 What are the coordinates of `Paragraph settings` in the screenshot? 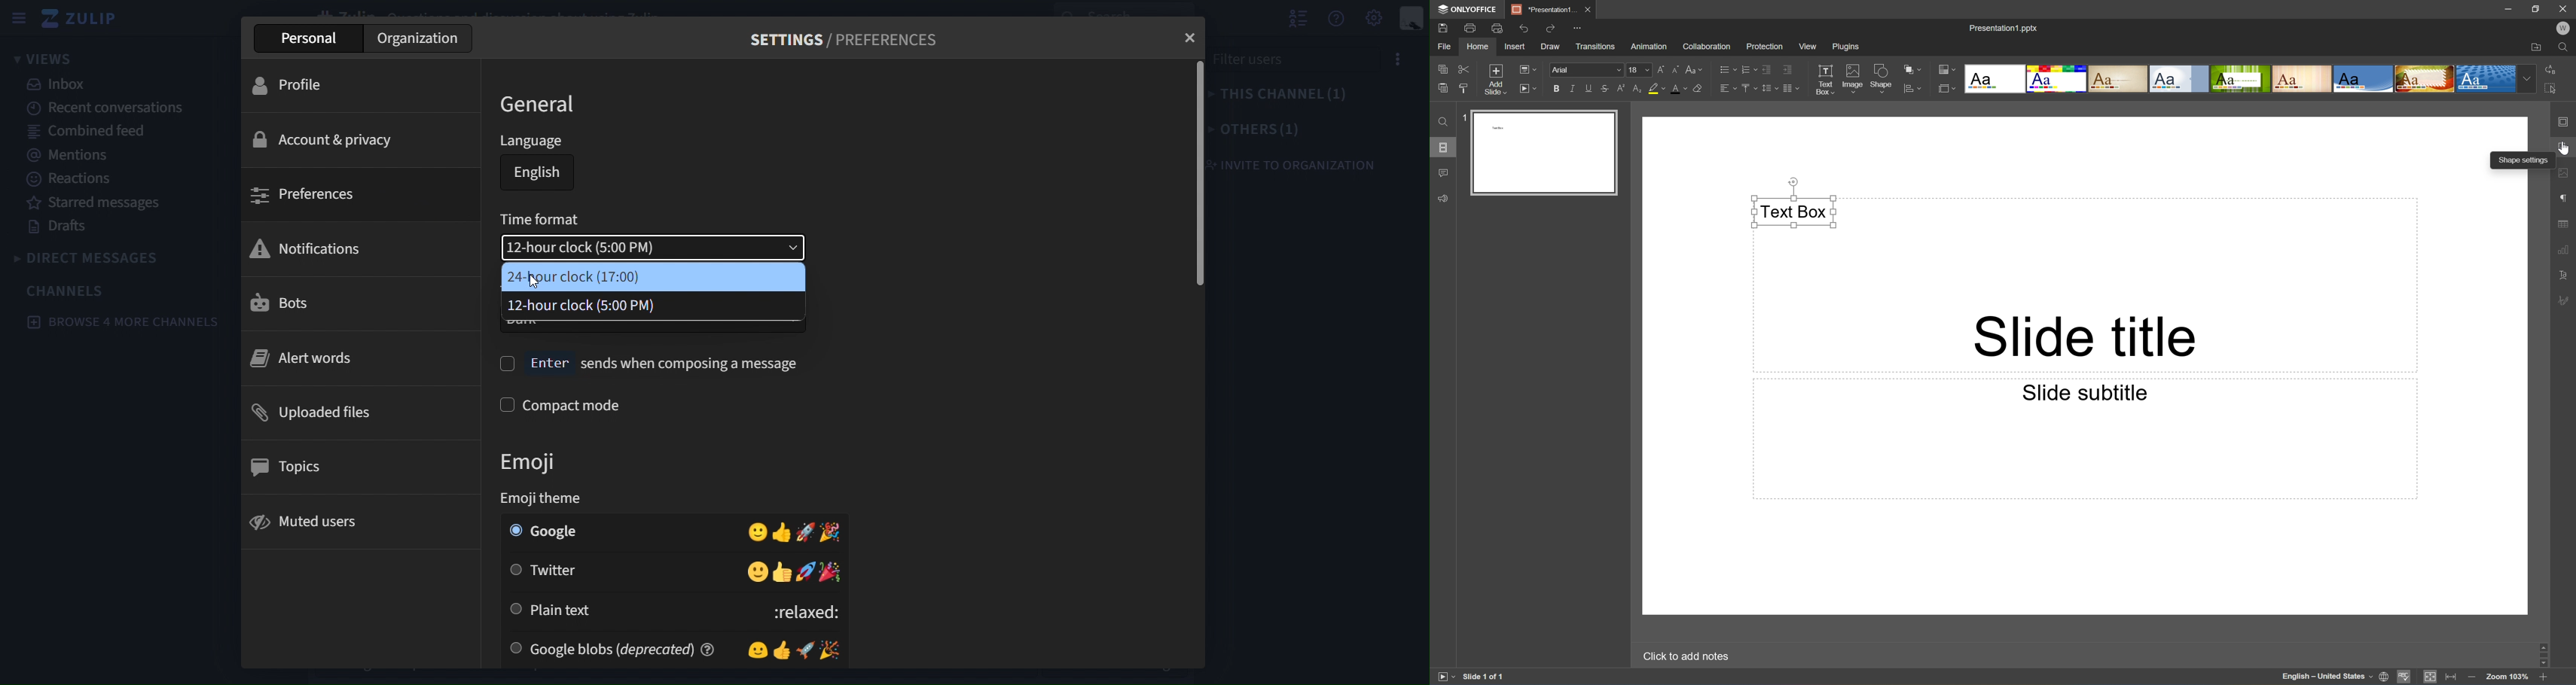 It's located at (2565, 200).